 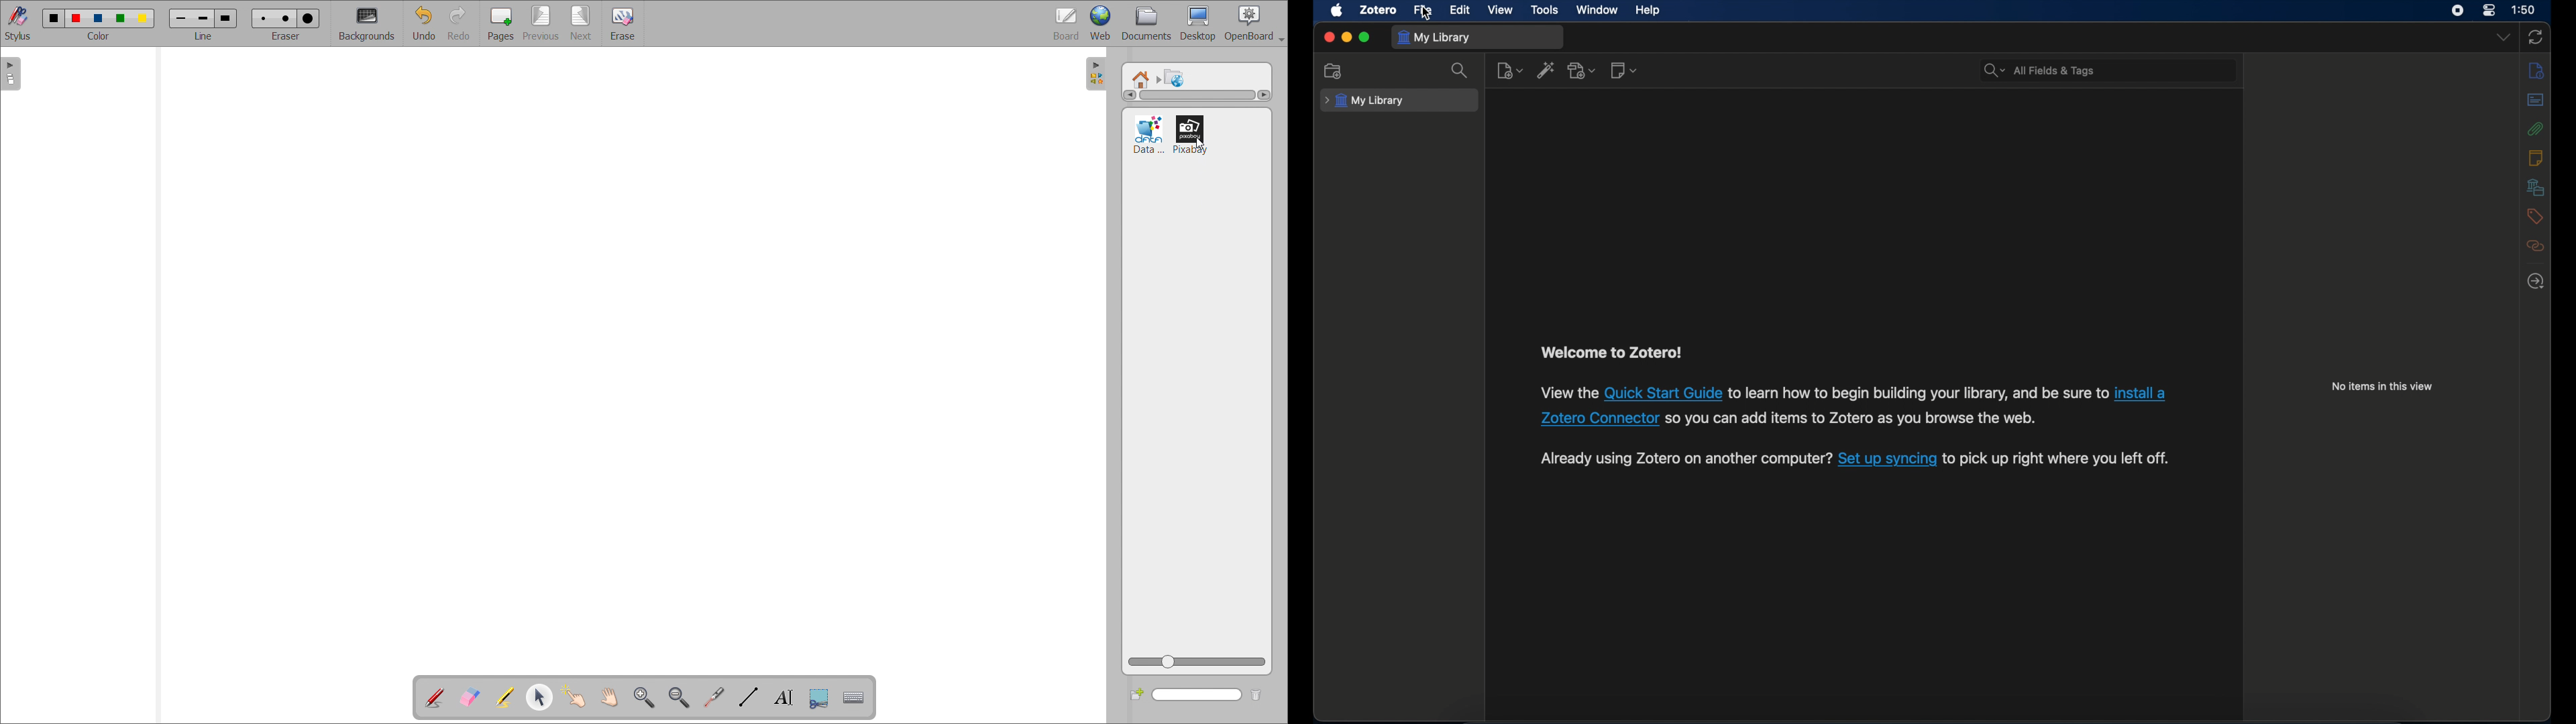 What do you see at coordinates (1686, 458) in the screenshot?
I see `Already using Zotero on another computer?` at bounding box center [1686, 458].